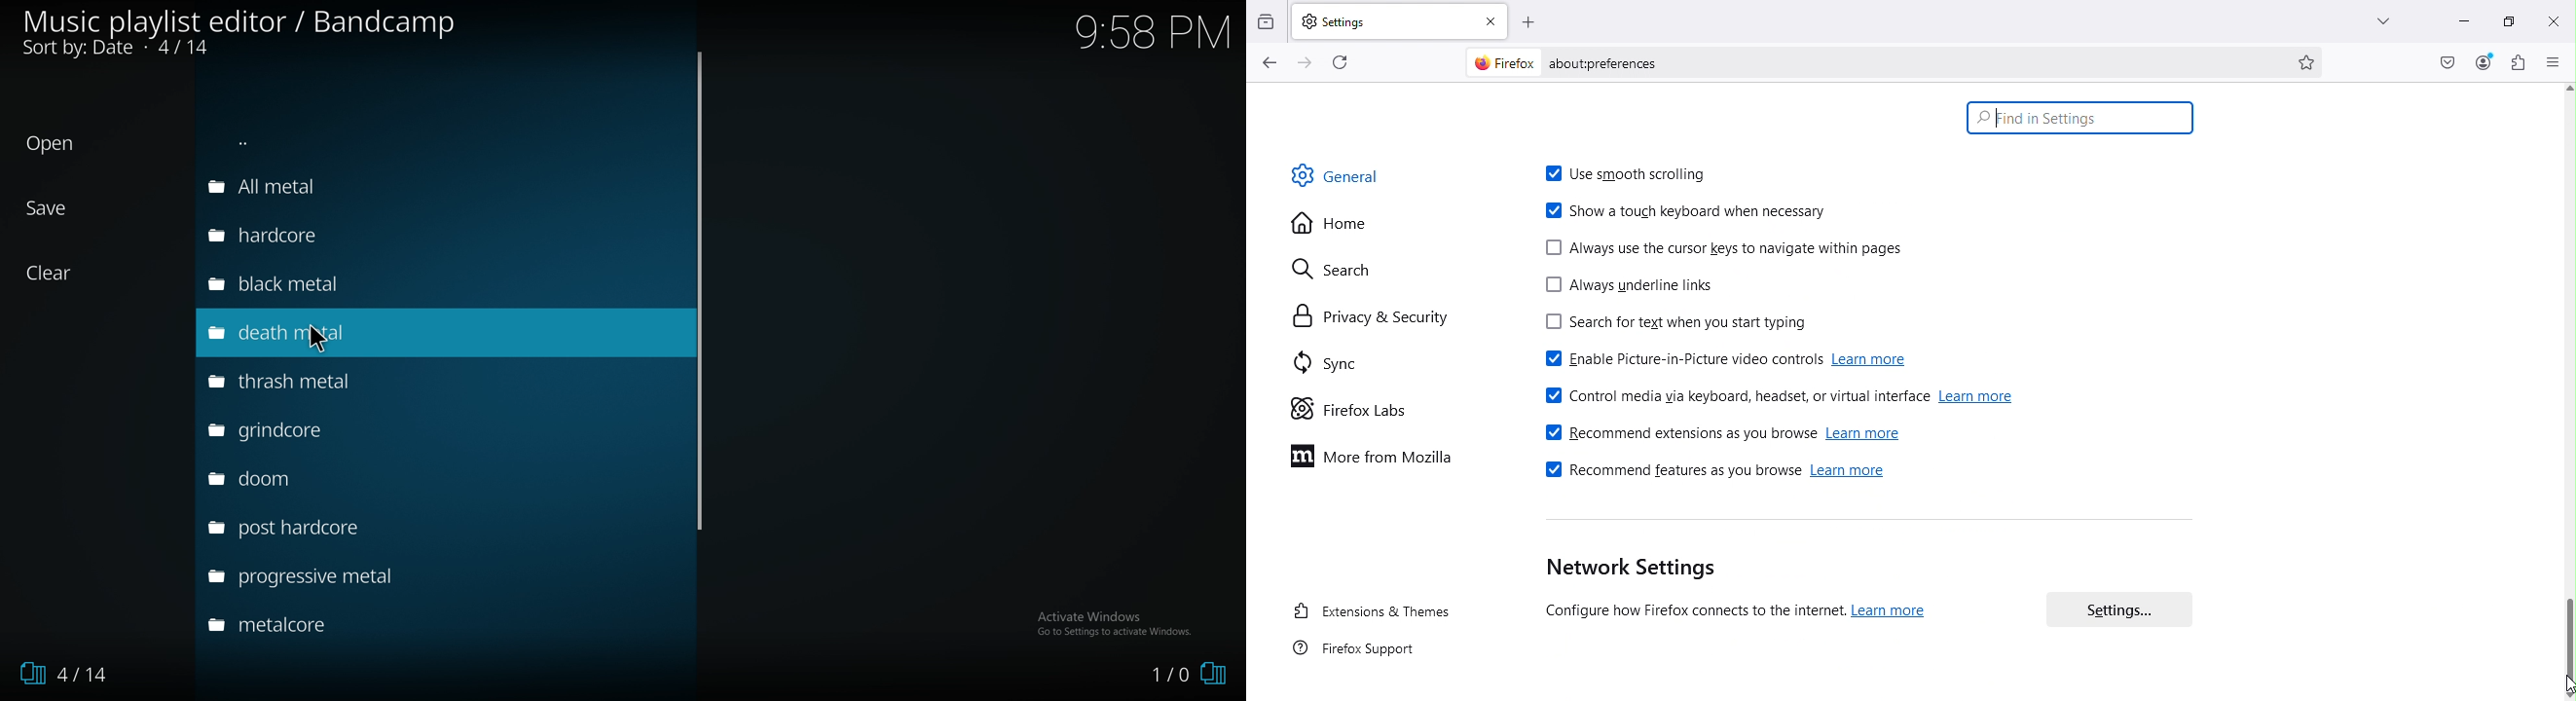  Describe the element at coordinates (2310, 64) in the screenshot. I see `Bookmark this page` at that location.